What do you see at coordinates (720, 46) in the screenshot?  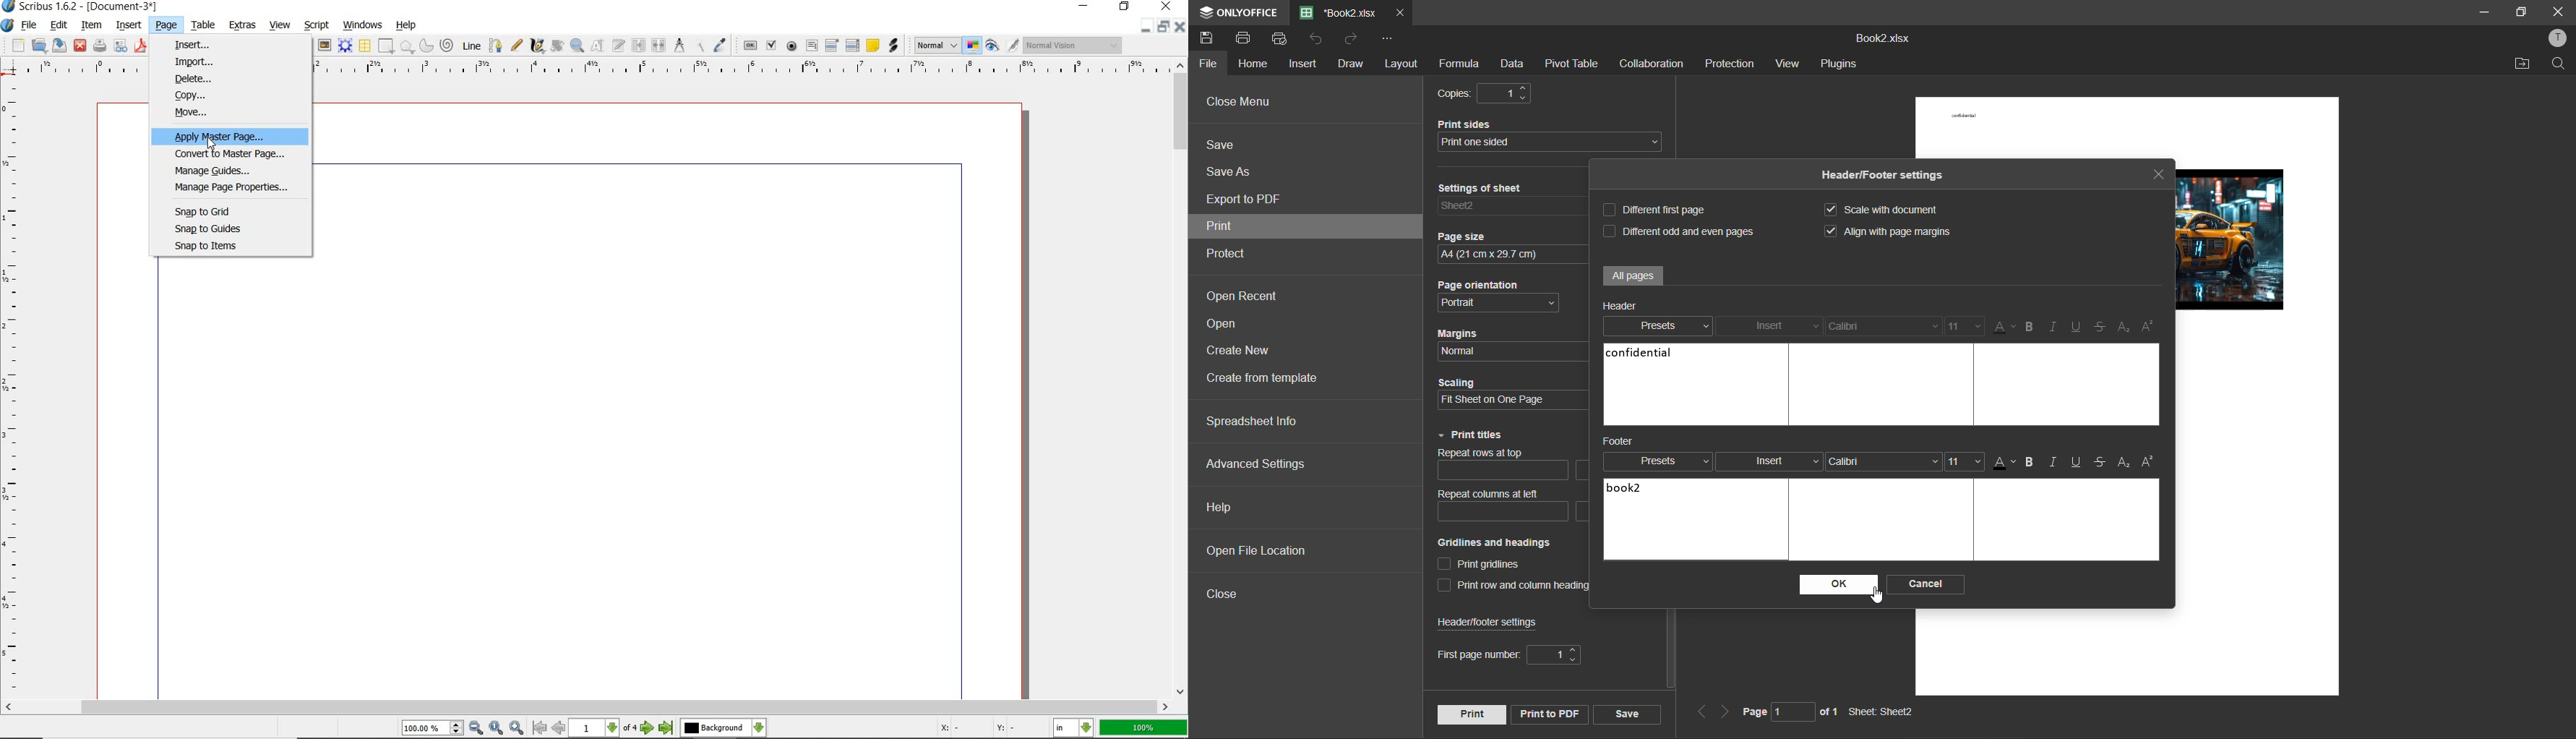 I see `eye dropper` at bounding box center [720, 46].